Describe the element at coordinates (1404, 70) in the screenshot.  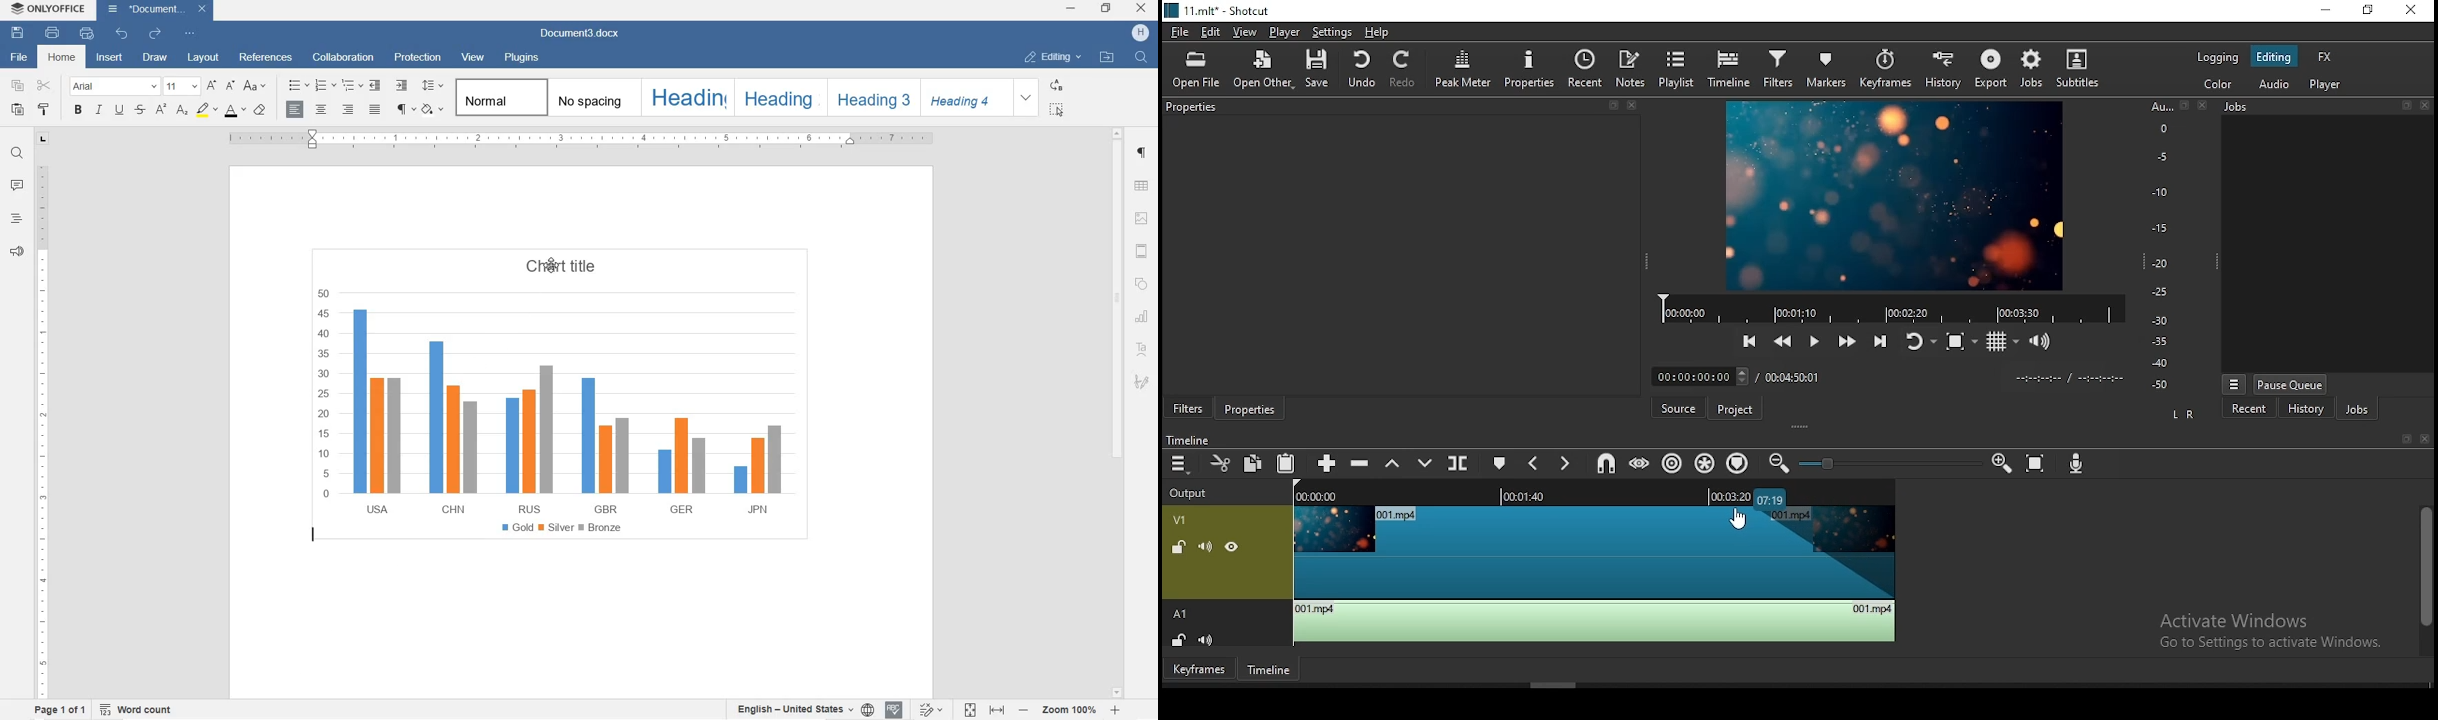
I see `redo` at that location.